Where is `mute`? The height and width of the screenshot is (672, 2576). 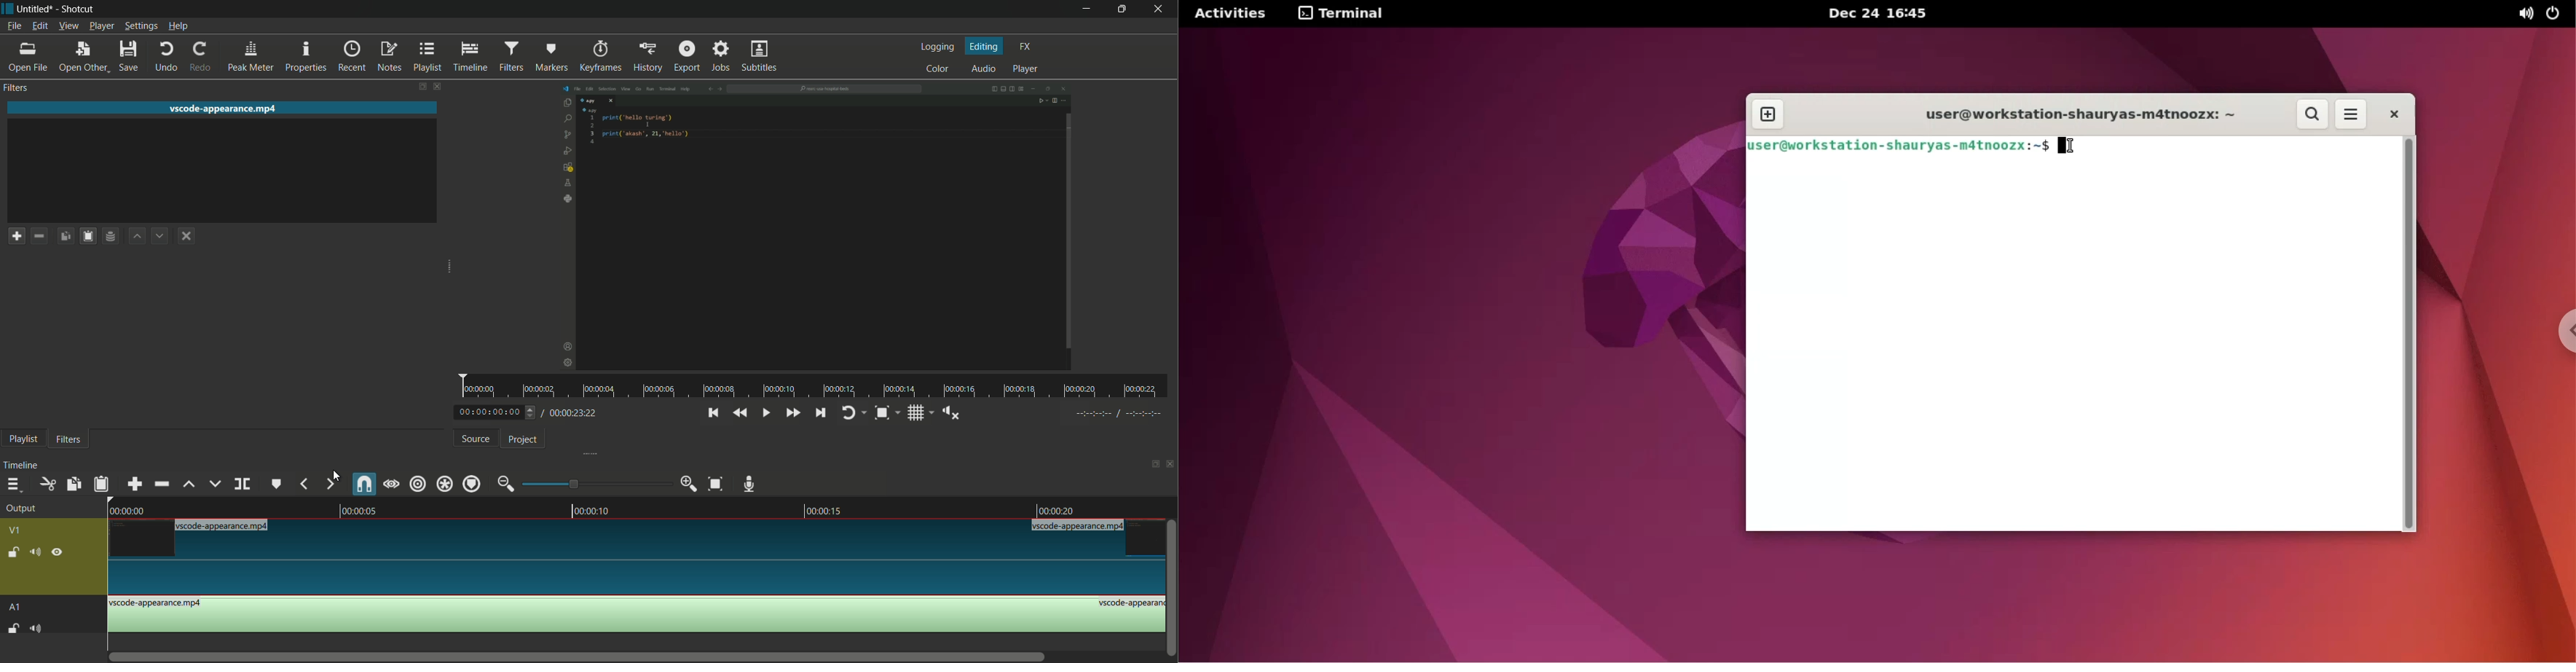 mute is located at coordinates (38, 629).